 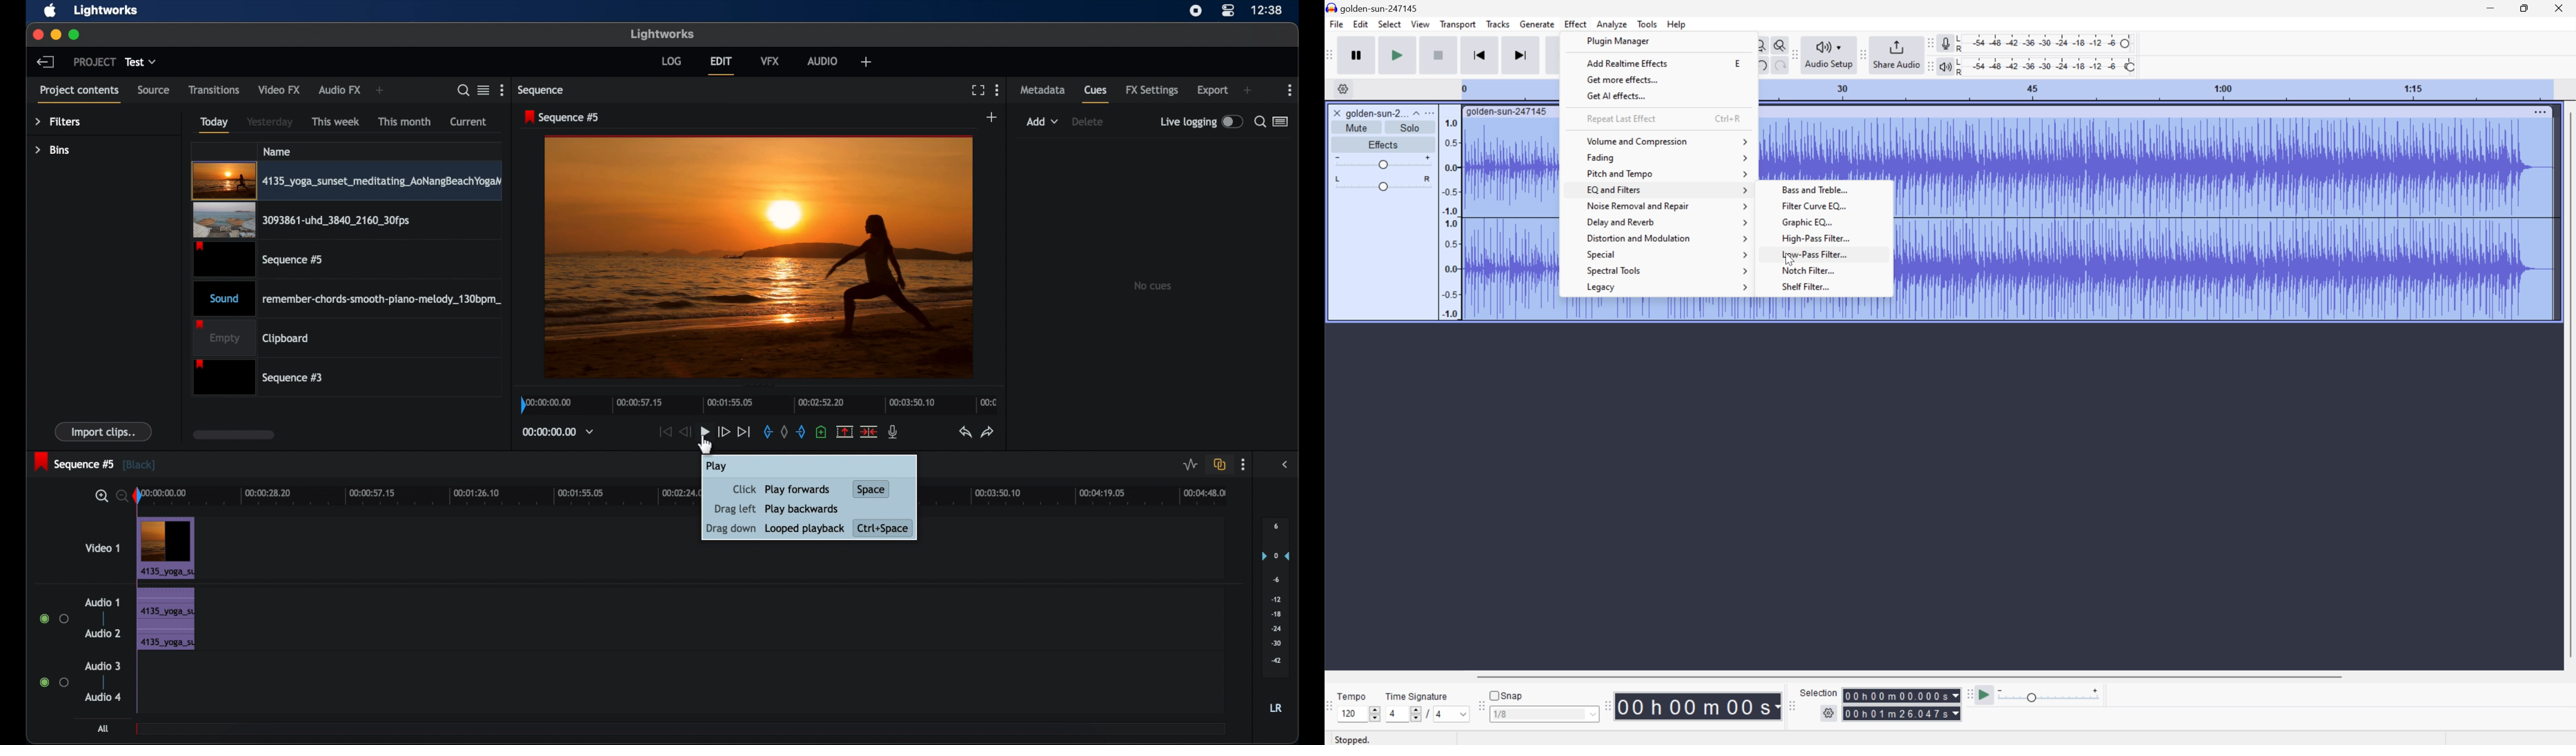 What do you see at coordinates (1833, 270) in the screenshot?
I see `Notch Filter...` at bounding box center [1833, 270].